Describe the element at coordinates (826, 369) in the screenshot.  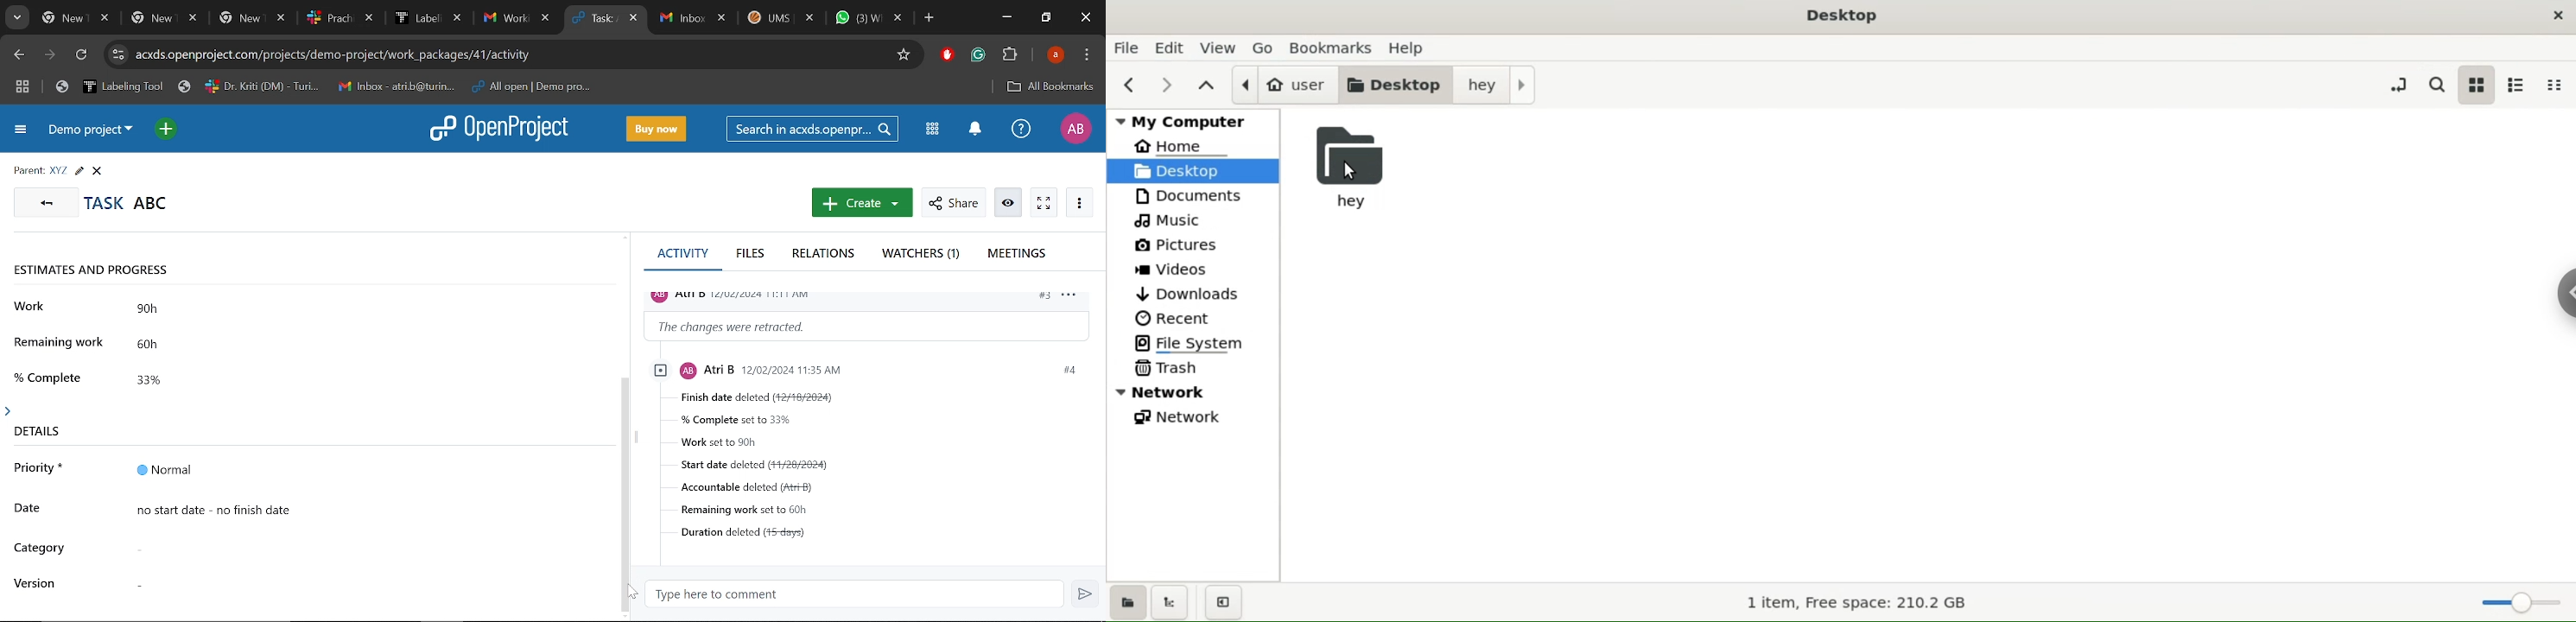
I see `profile` at that location.